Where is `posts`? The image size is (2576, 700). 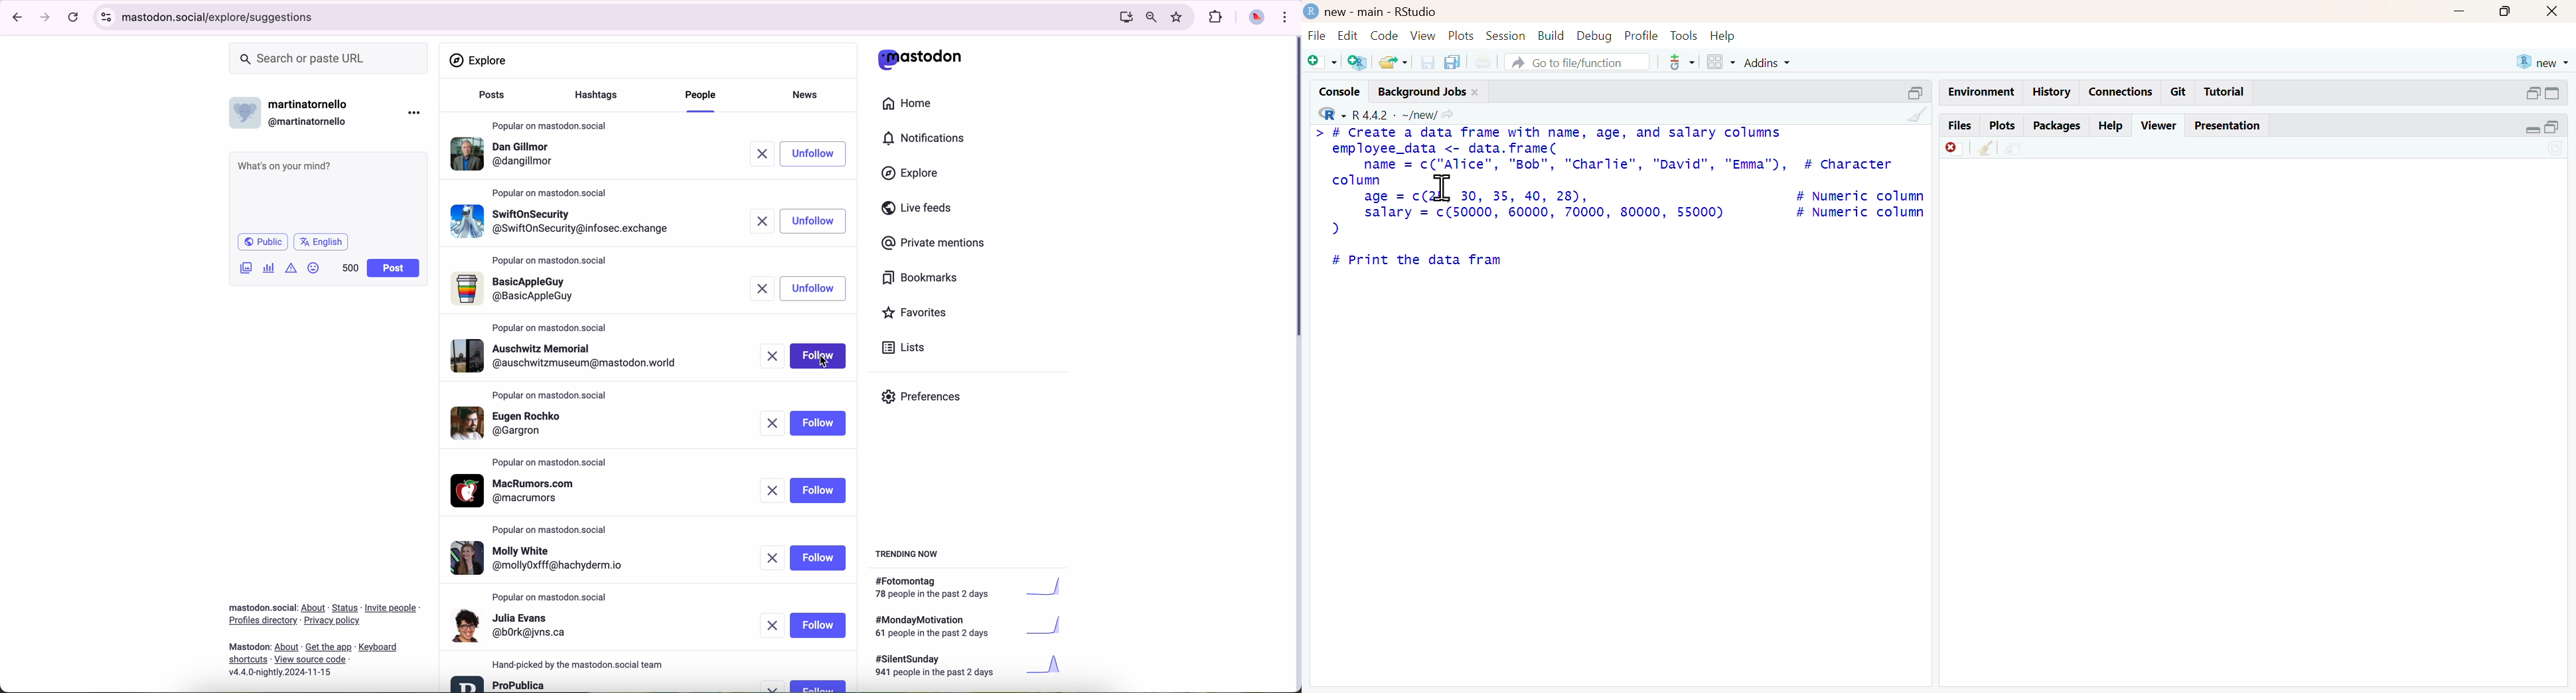 posts is located at coordinates (489, 100).